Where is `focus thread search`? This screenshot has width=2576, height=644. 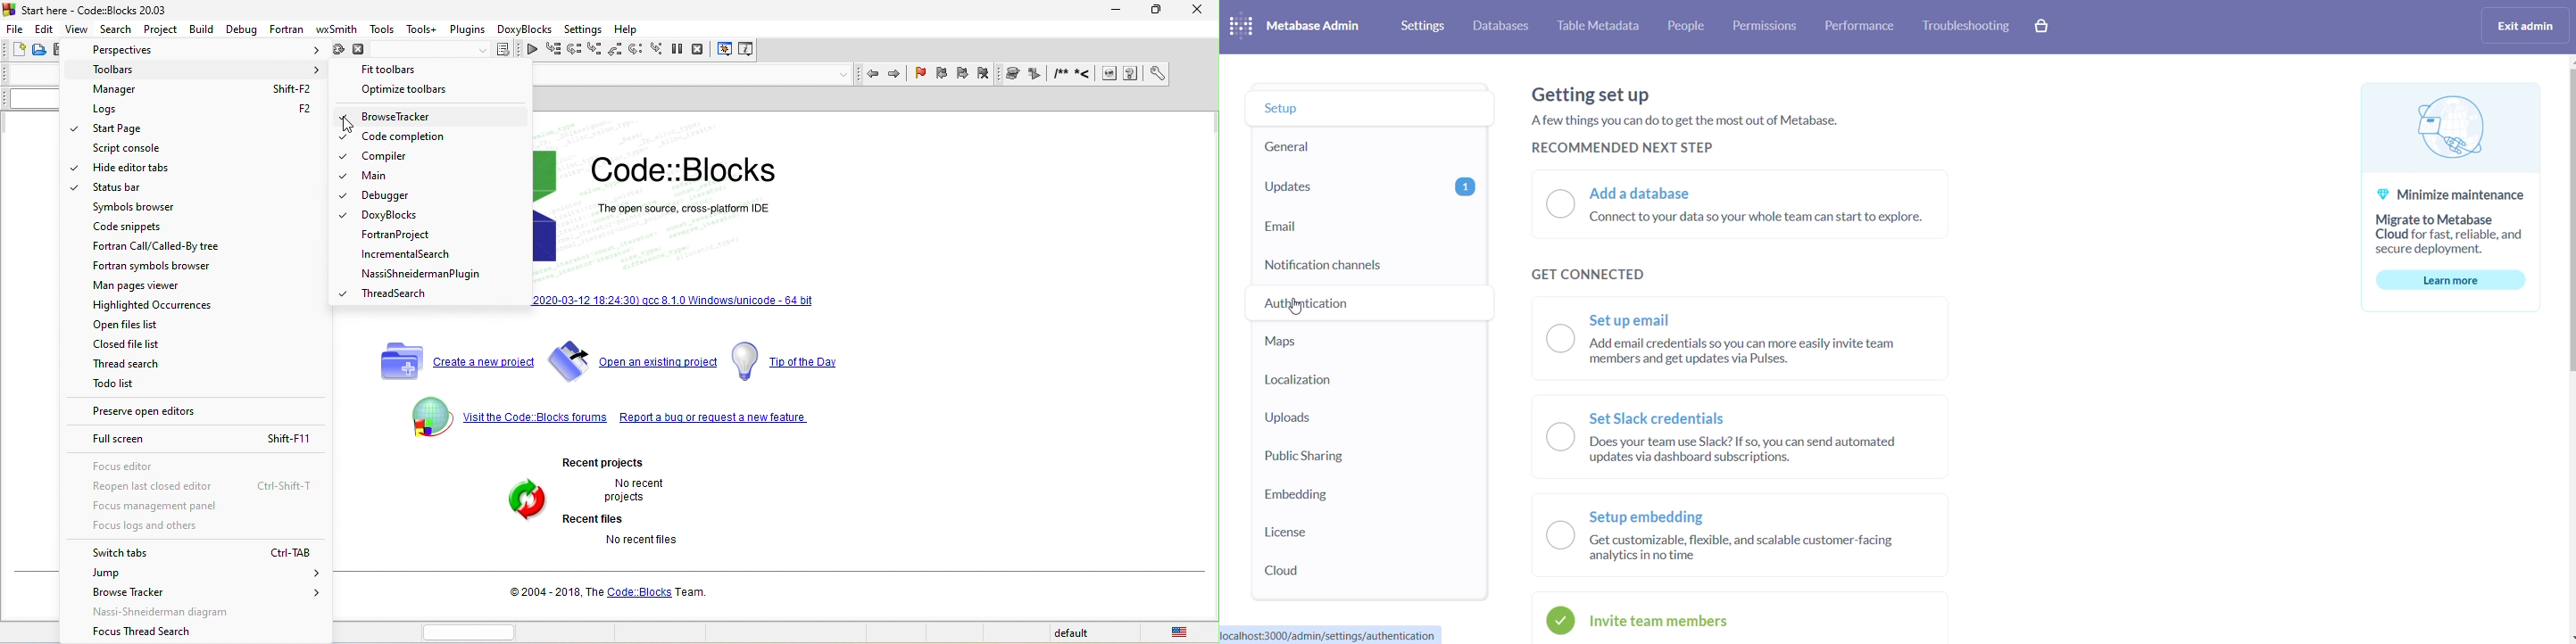 focus thread search is located at coordinates (170, 633).